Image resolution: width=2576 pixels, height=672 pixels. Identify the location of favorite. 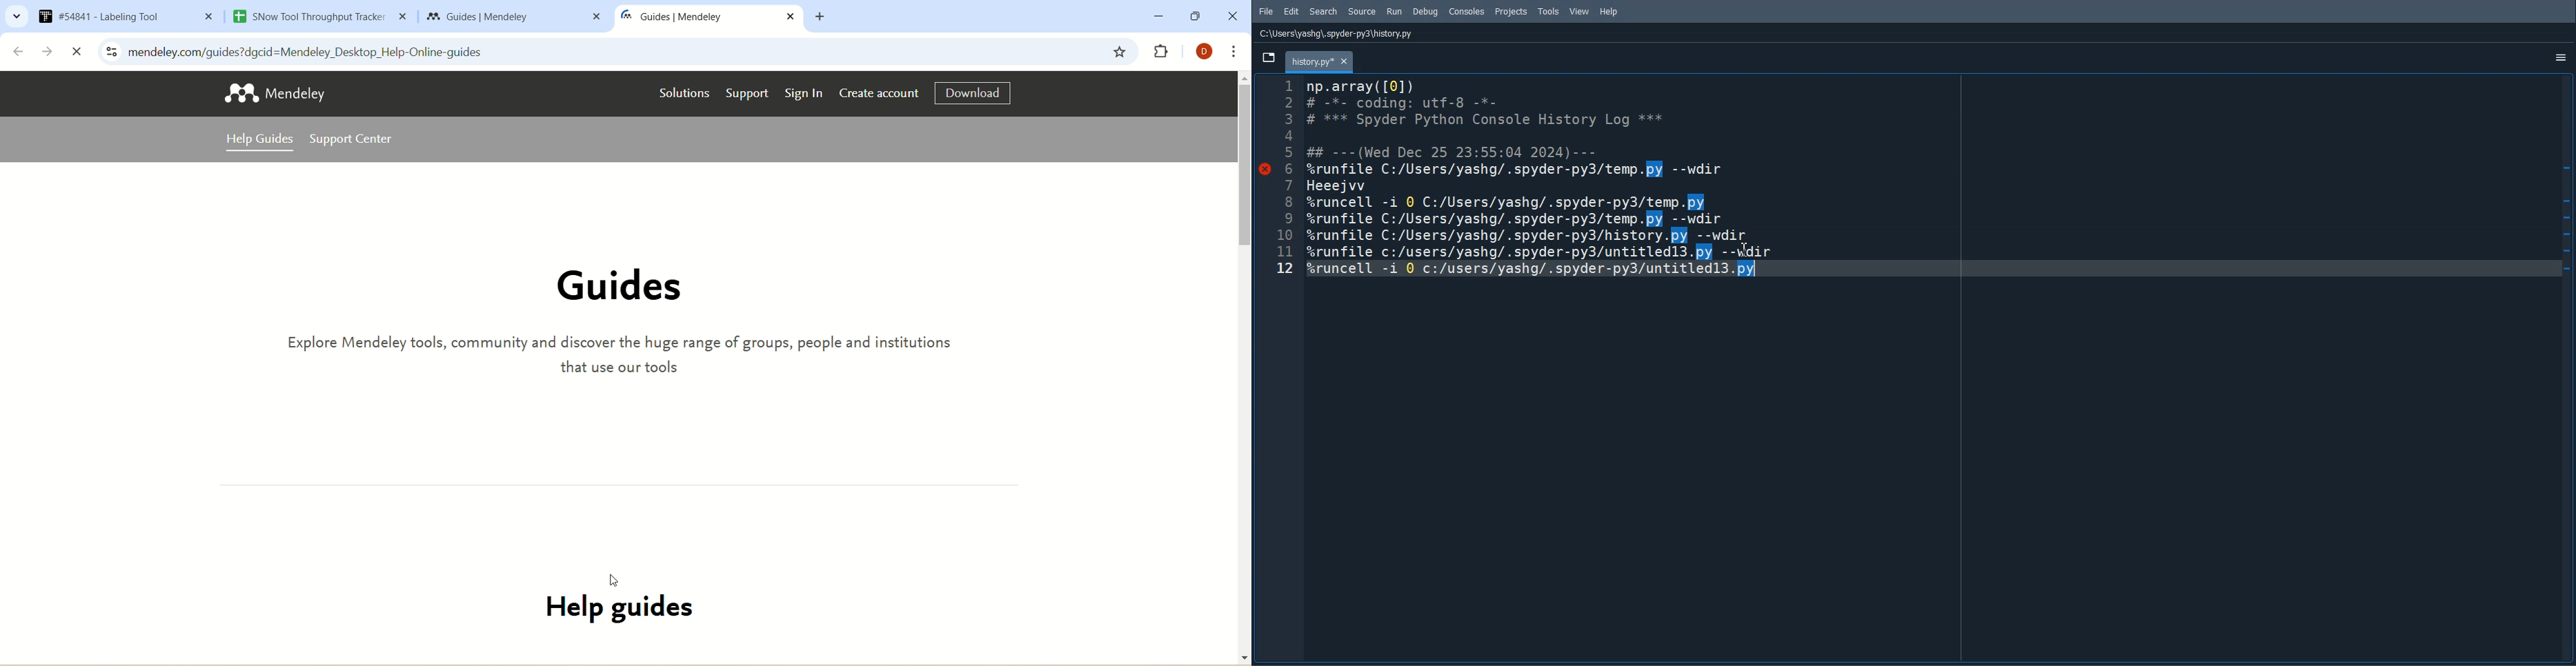
(1120, 53).